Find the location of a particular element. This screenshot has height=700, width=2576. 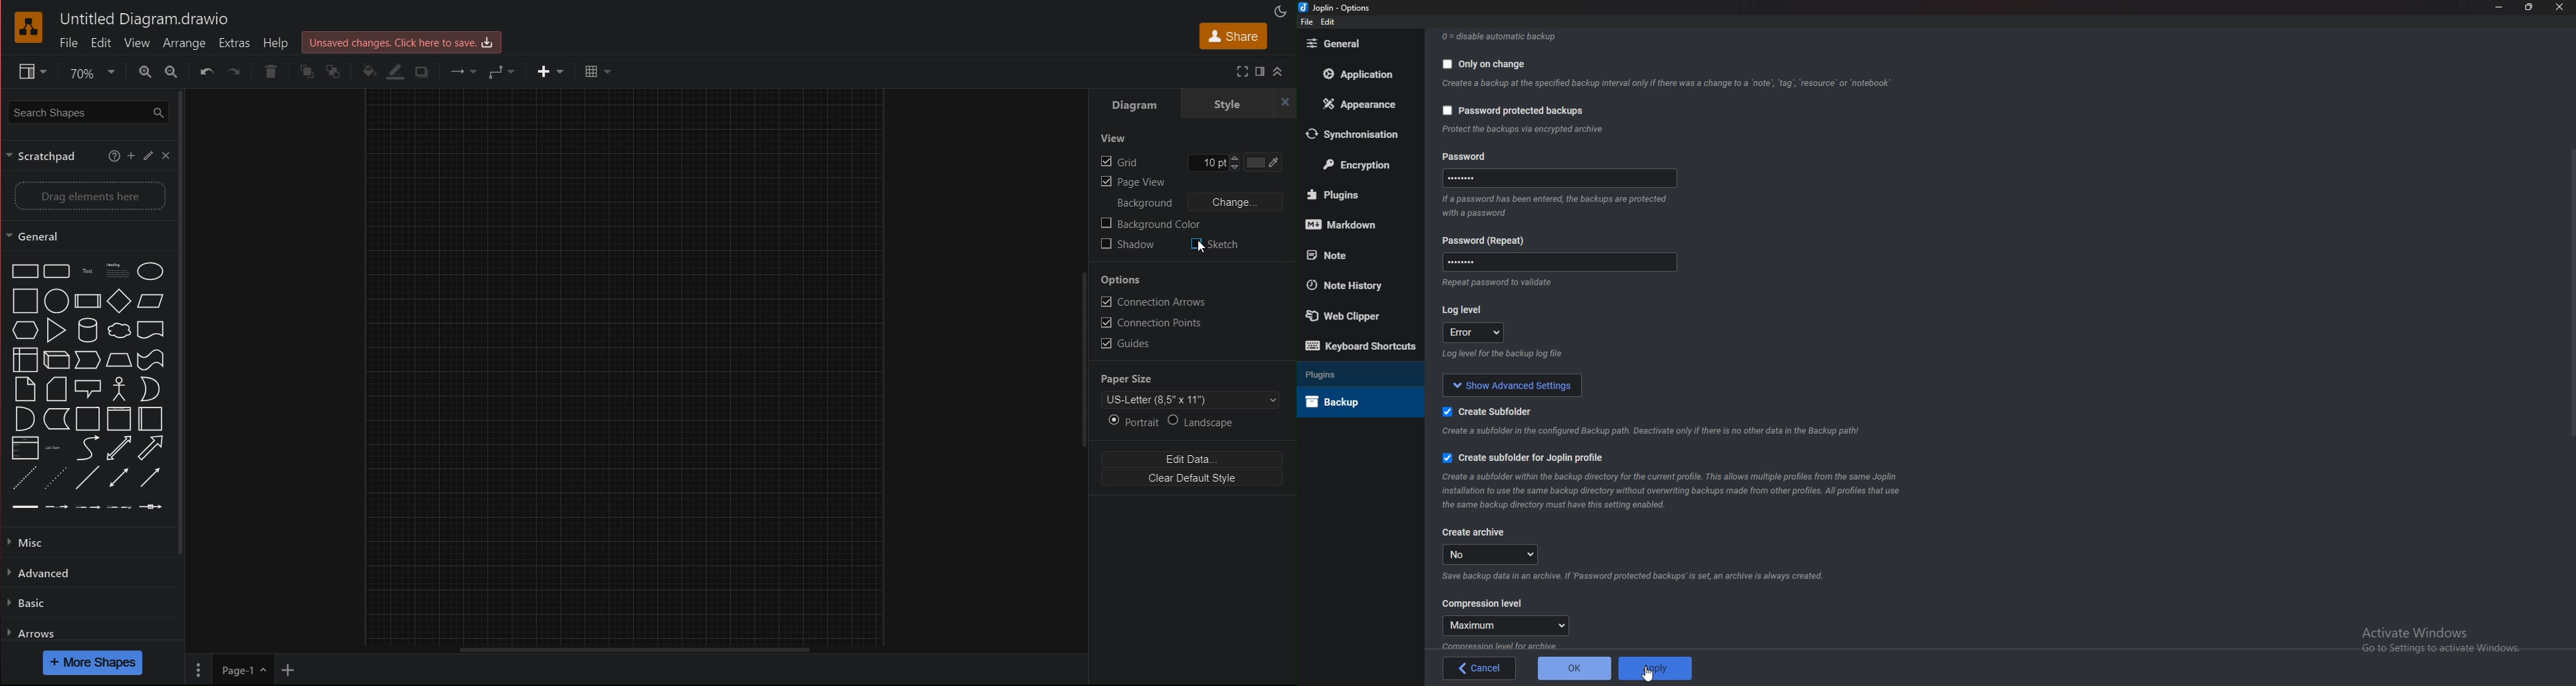

Paper Size is located at coordinates (1135, 378).